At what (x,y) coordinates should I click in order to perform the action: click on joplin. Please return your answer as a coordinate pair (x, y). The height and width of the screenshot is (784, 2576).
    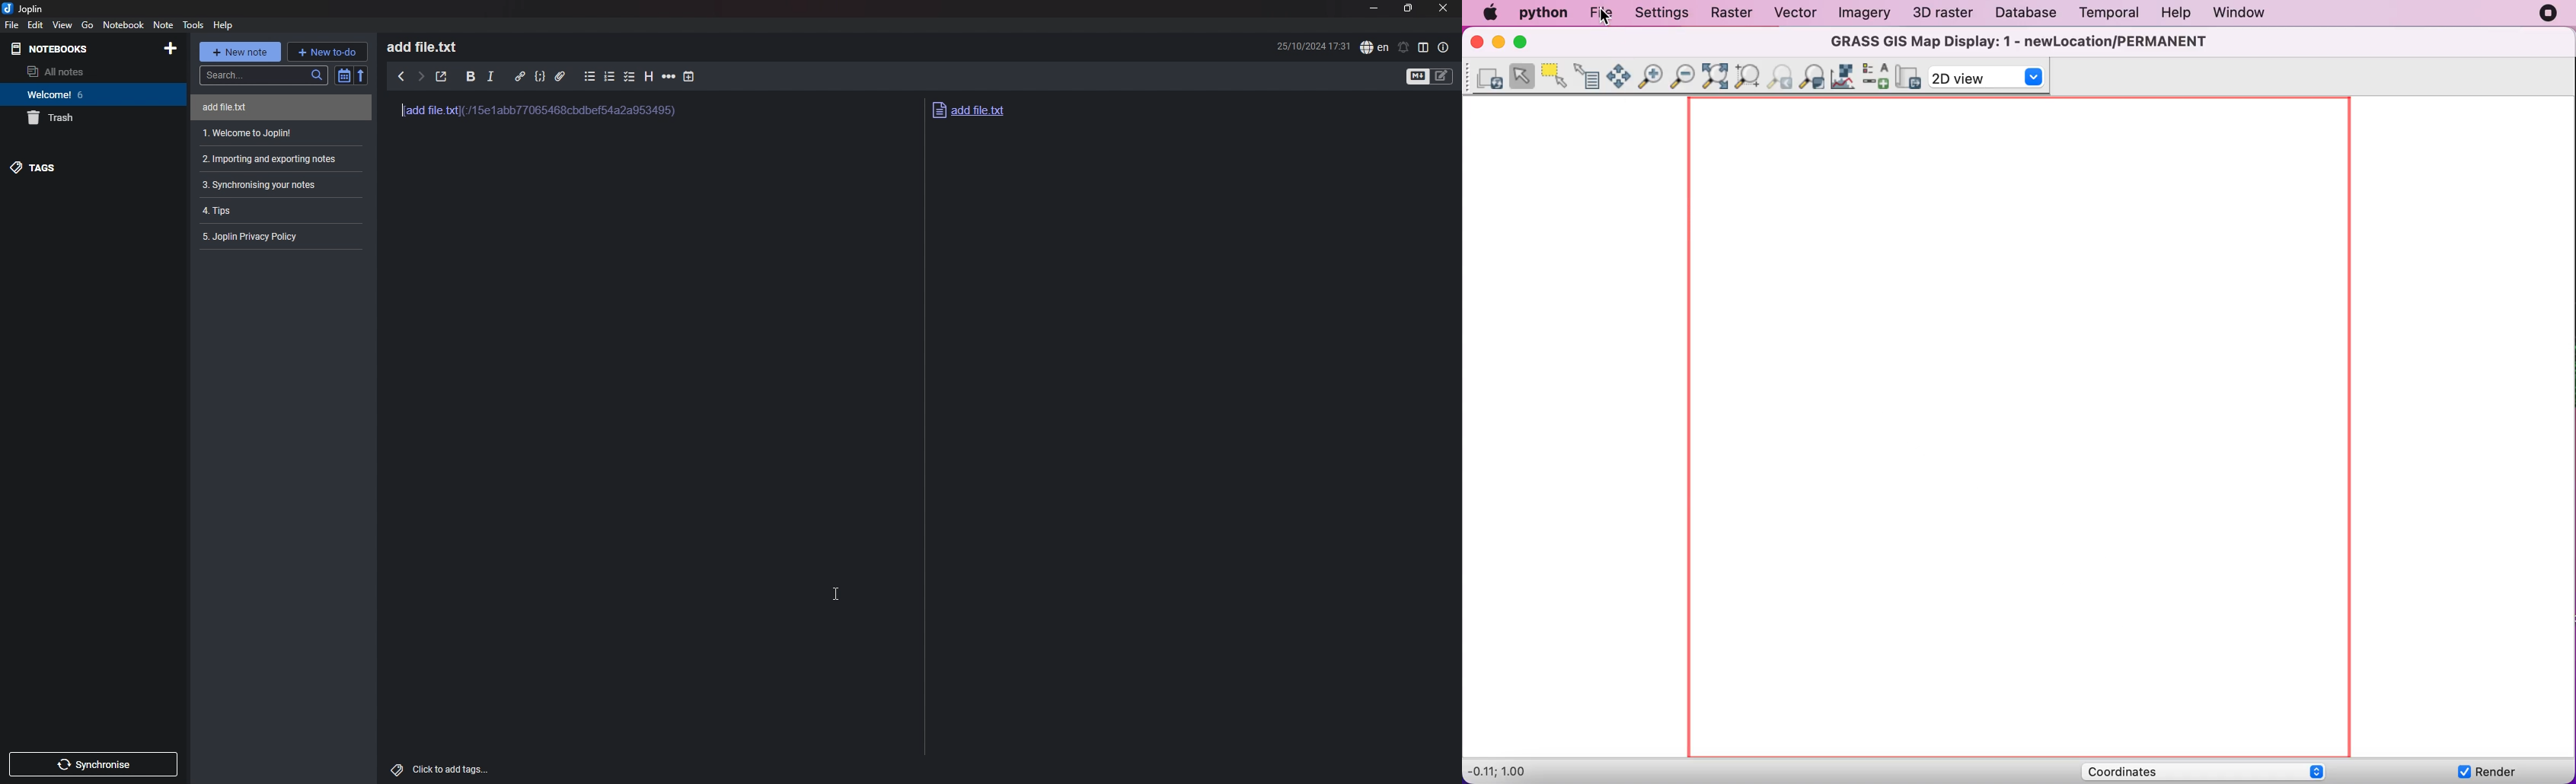
    Looking at the image, I should click on (23, 8).